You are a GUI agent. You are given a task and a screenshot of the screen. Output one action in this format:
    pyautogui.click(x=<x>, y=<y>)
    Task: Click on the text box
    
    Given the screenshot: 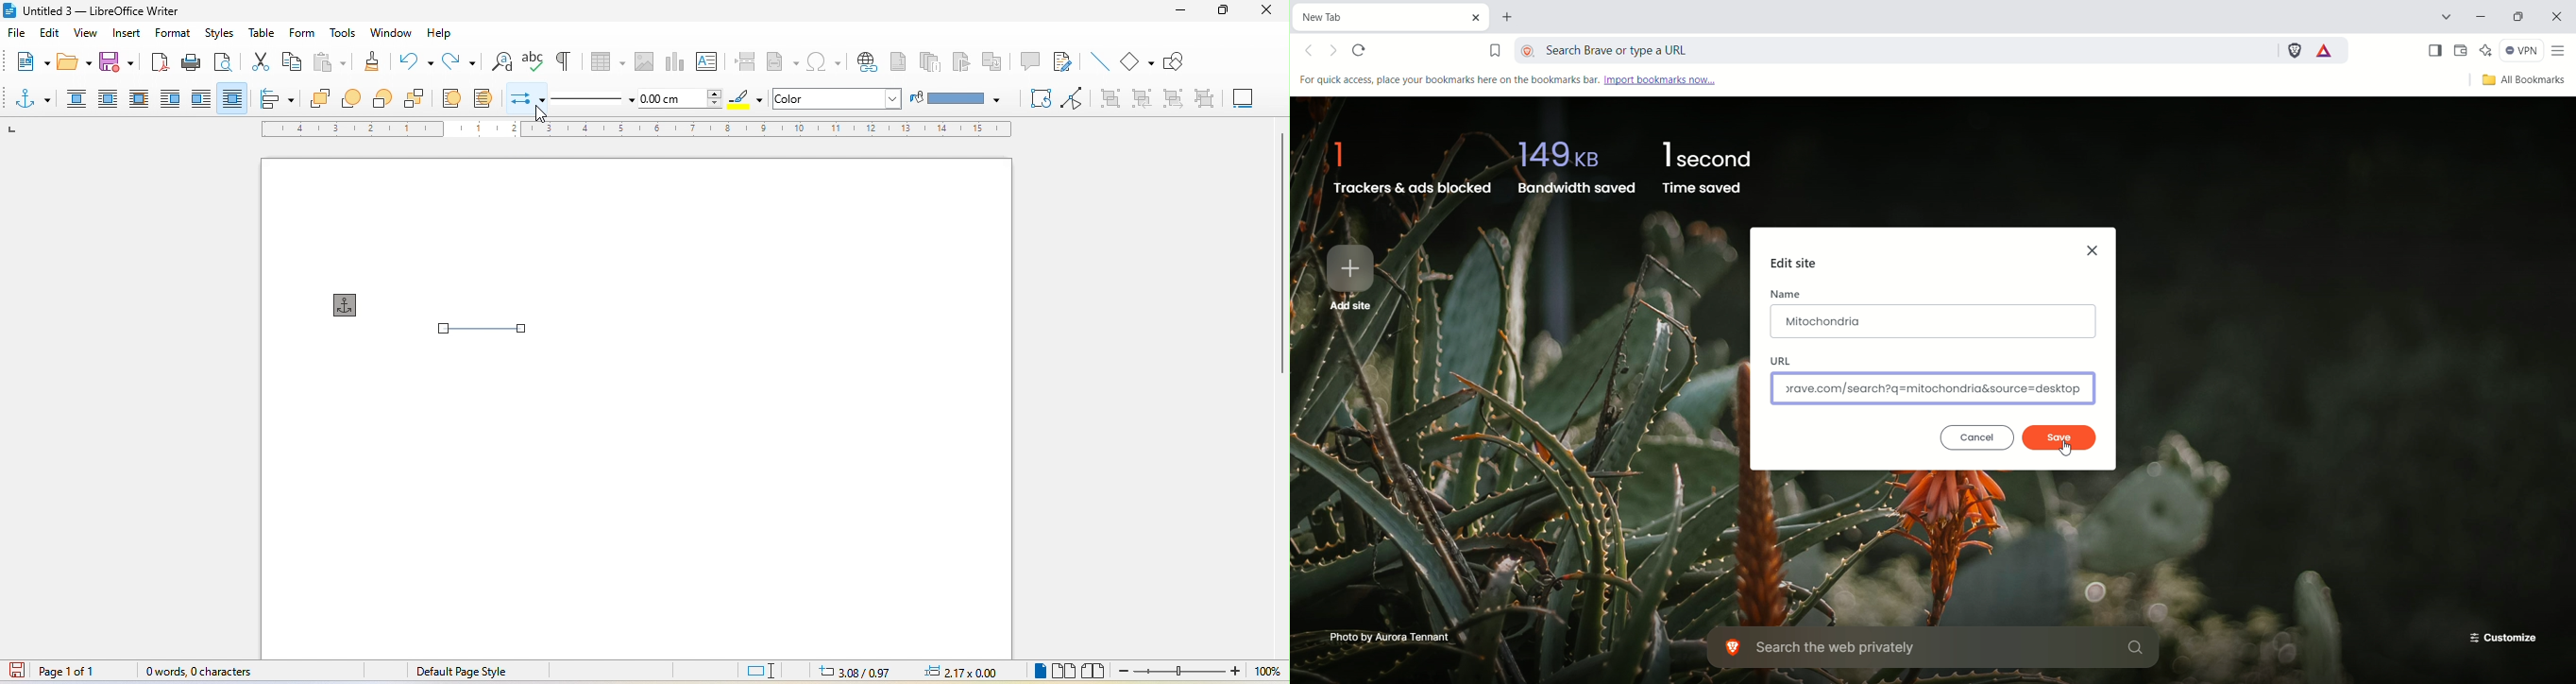 What is the action you would take?
    pyautogui.click(x=710, y=60)
    